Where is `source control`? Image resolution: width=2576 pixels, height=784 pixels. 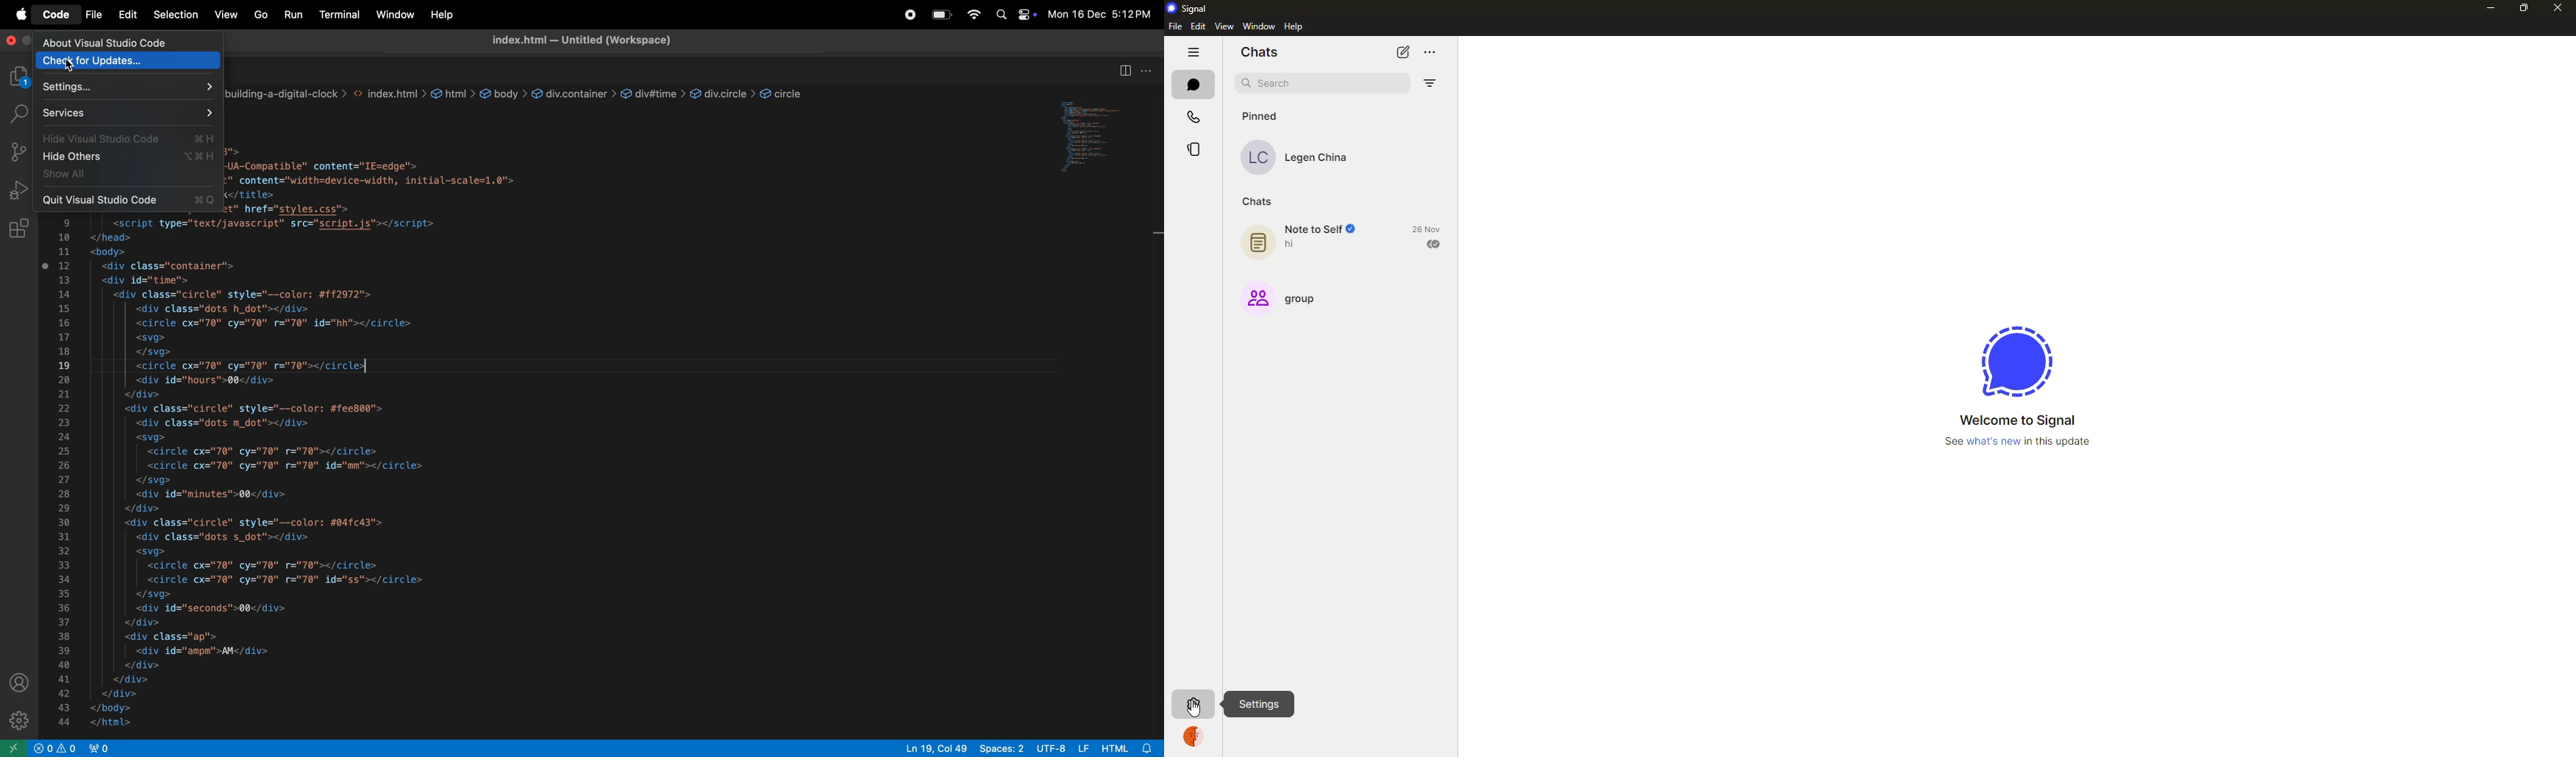 source control is located at coordinates (18, 152).